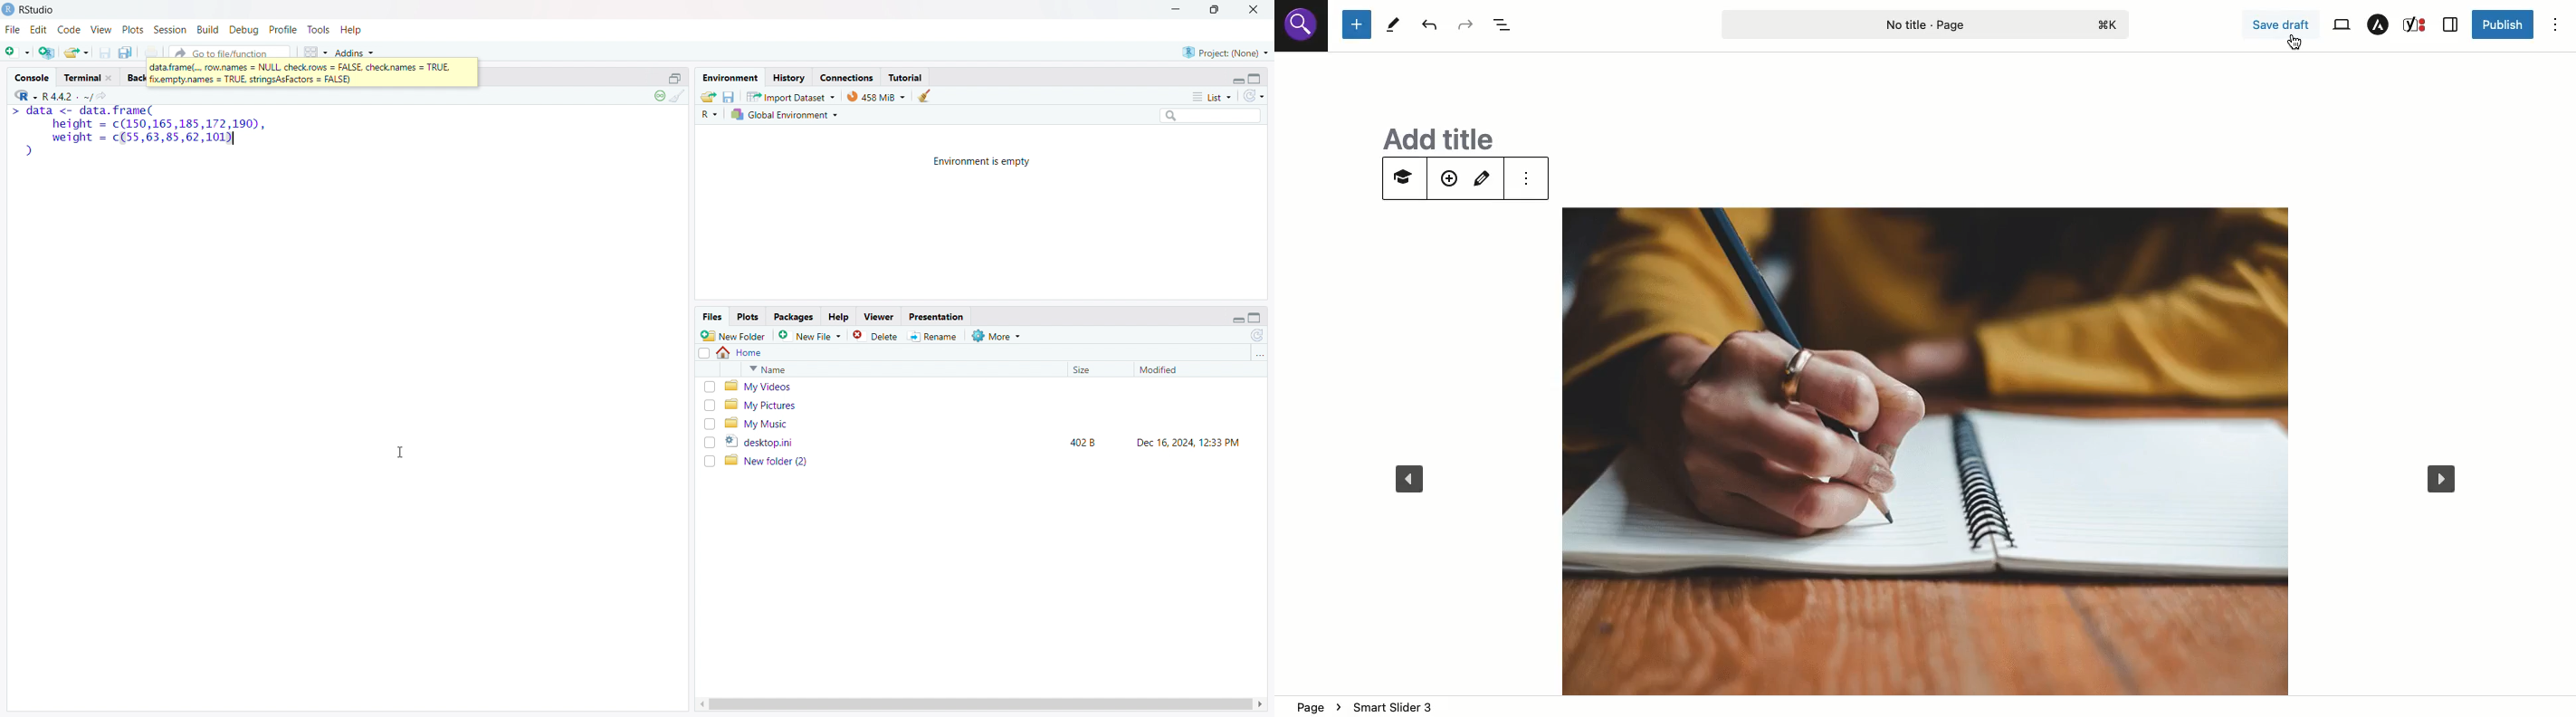  What do you see at coordinates (1253, 96) in the screenshot?
I see `refresh the list of objects` at bounding box center [1253, 96].